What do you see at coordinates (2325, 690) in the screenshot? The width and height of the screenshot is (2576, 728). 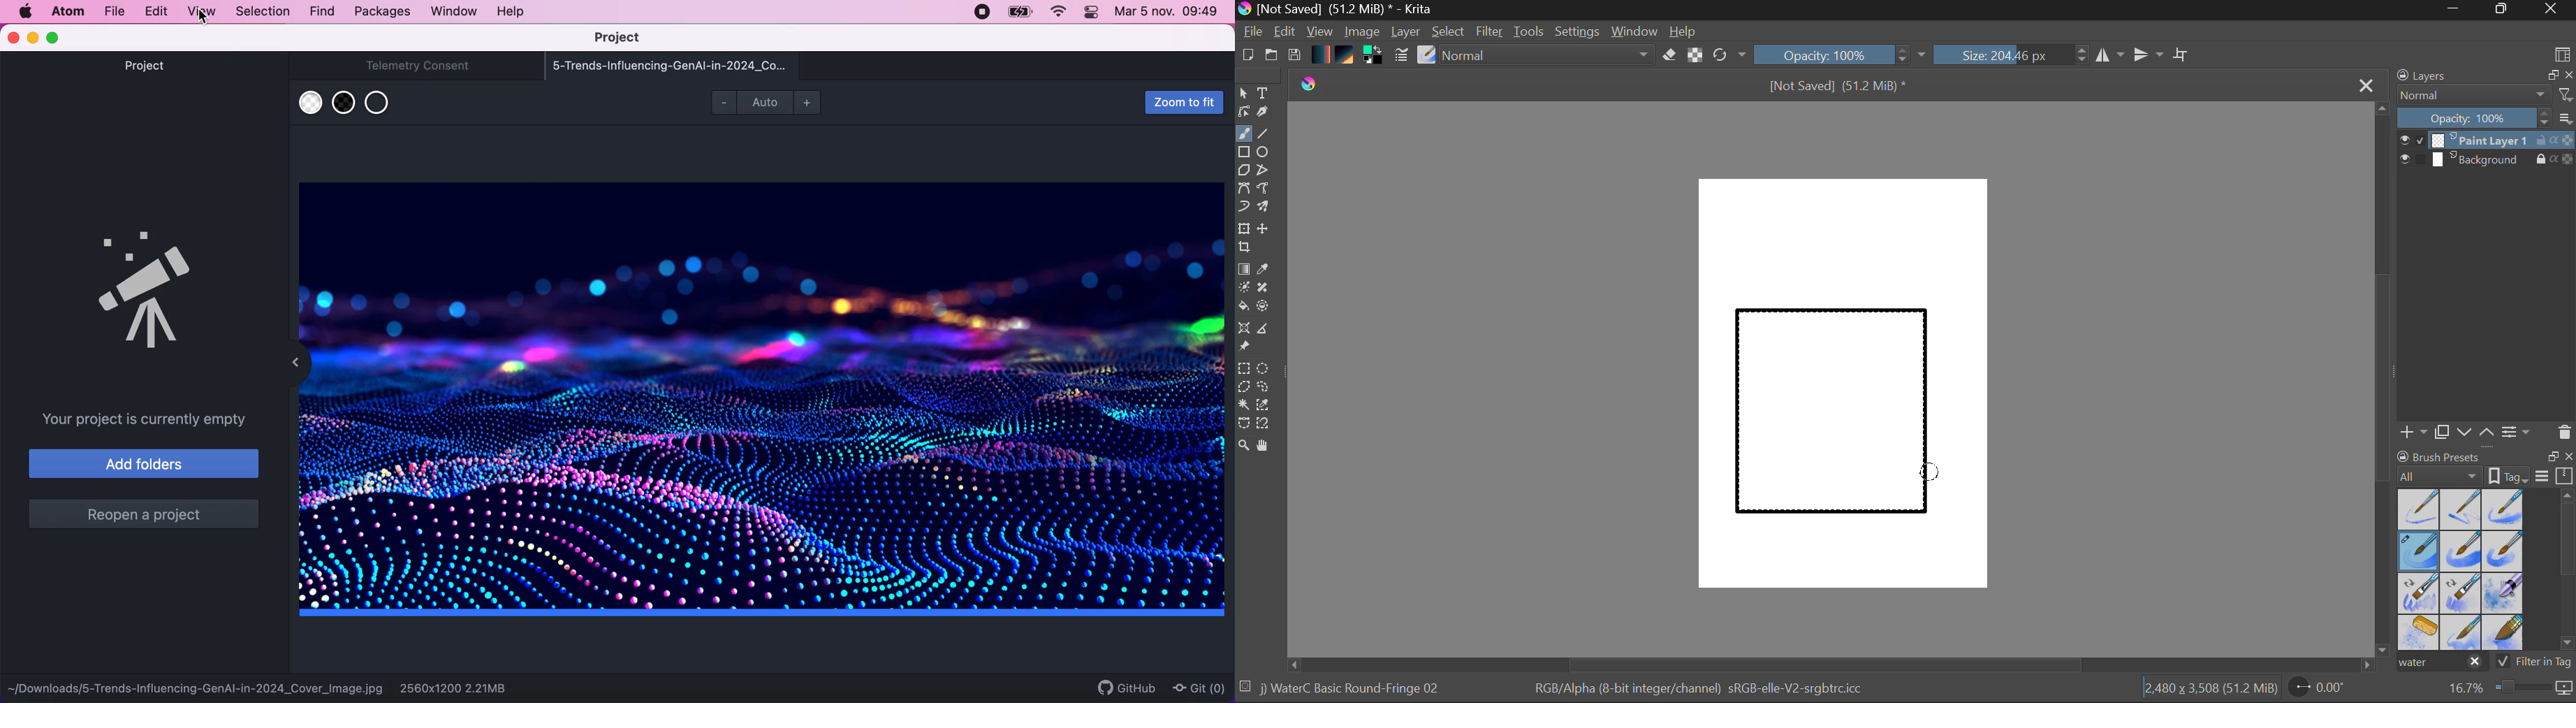 I see `Page Rotation` at bounding box center [2325, 690].